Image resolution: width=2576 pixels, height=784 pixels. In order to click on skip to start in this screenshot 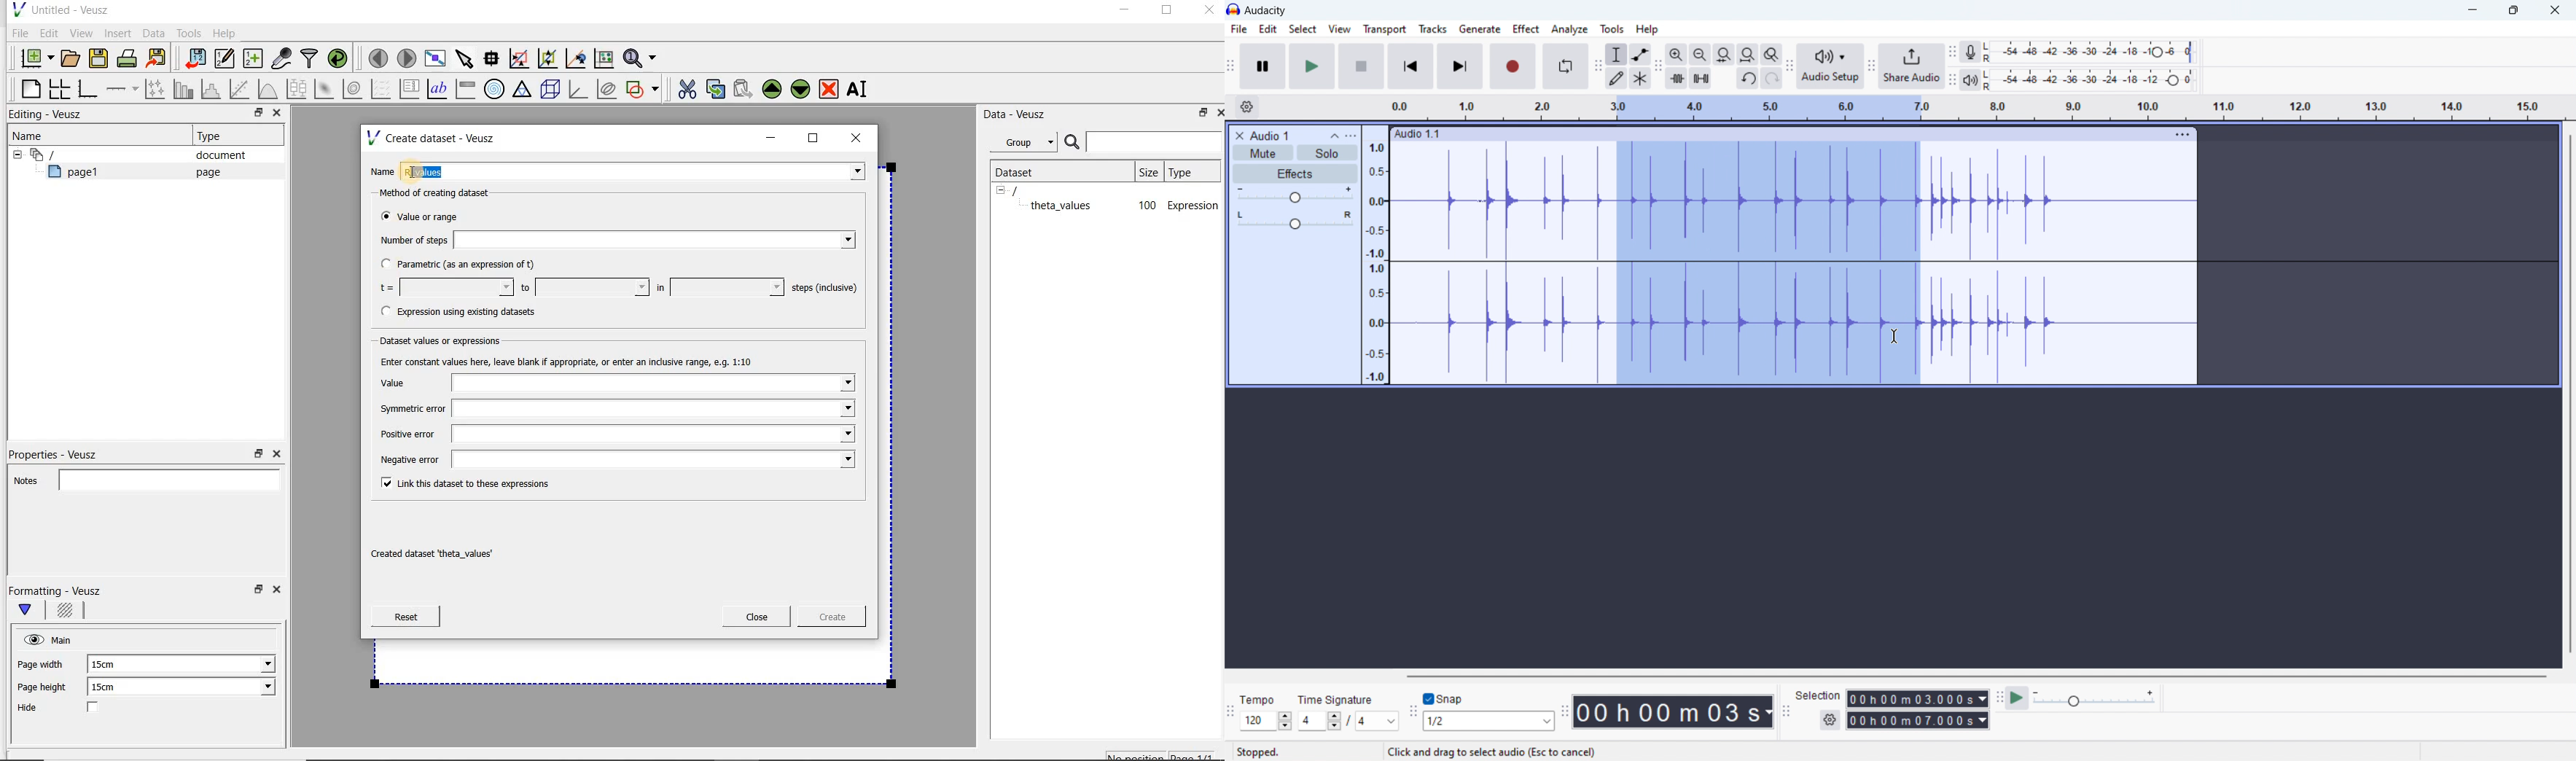, I will do `click(1411, 66)`.